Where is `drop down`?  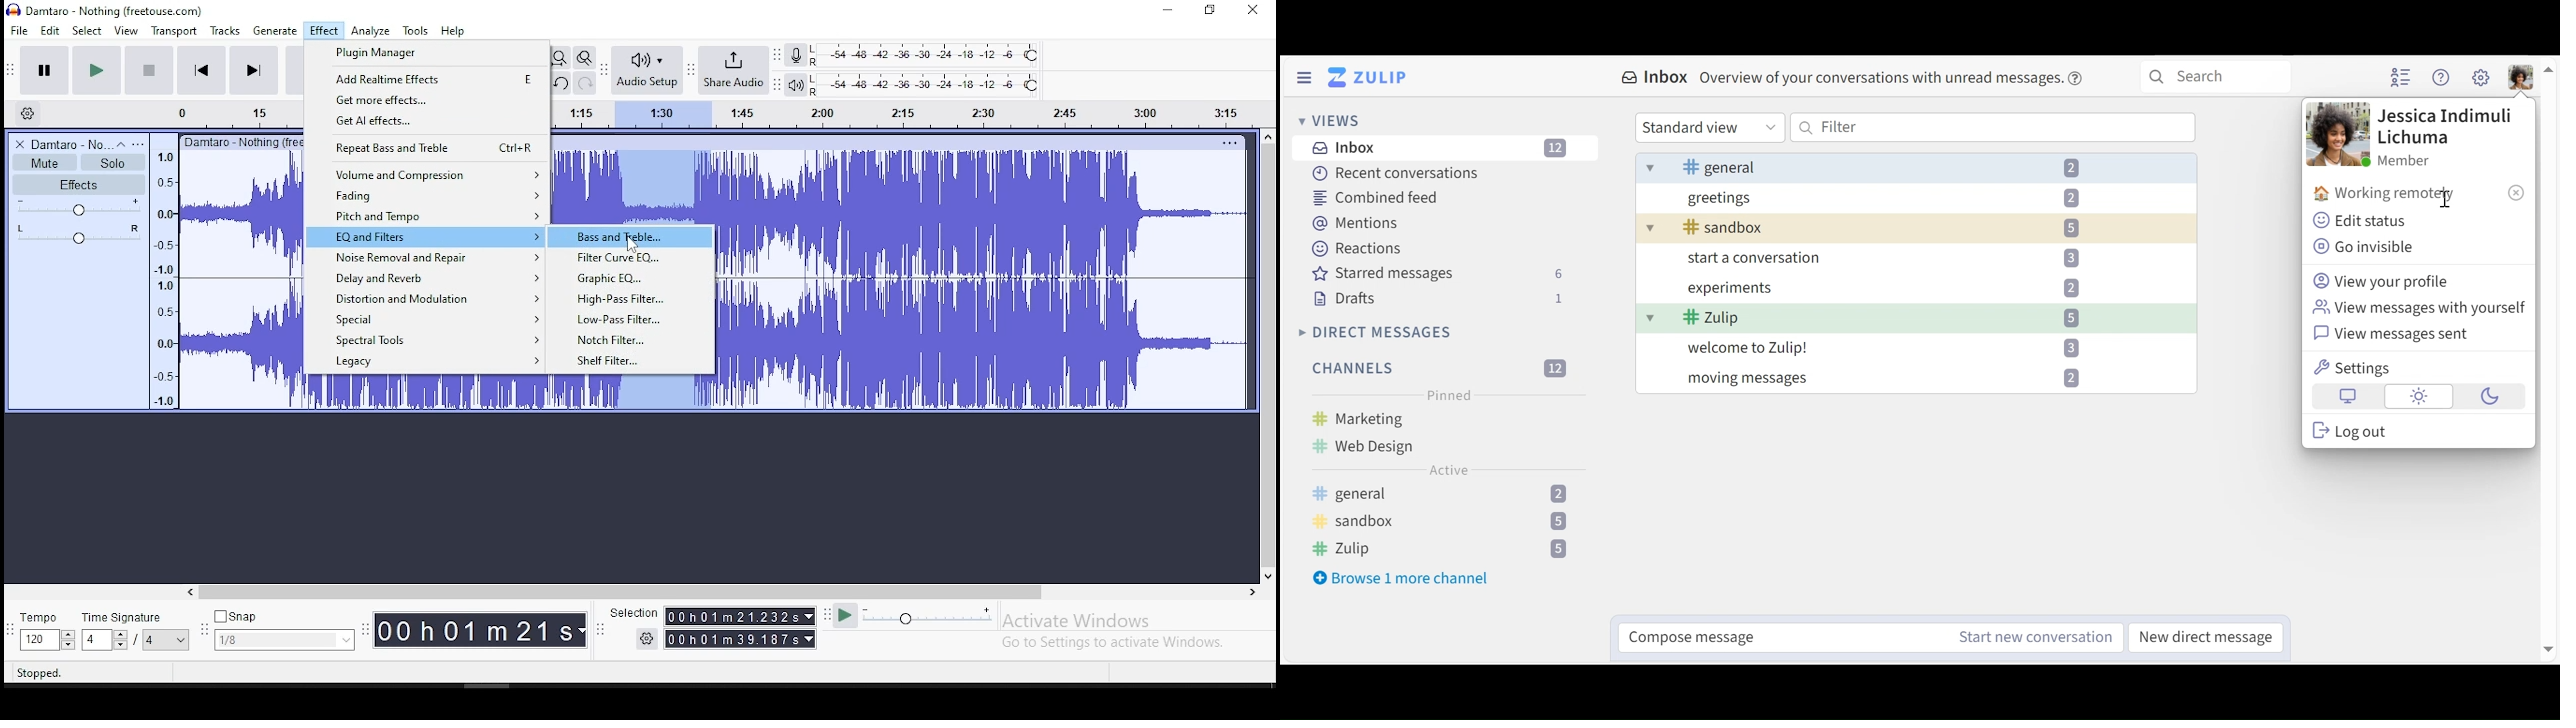 drop down is located at coordinates (583, 631).